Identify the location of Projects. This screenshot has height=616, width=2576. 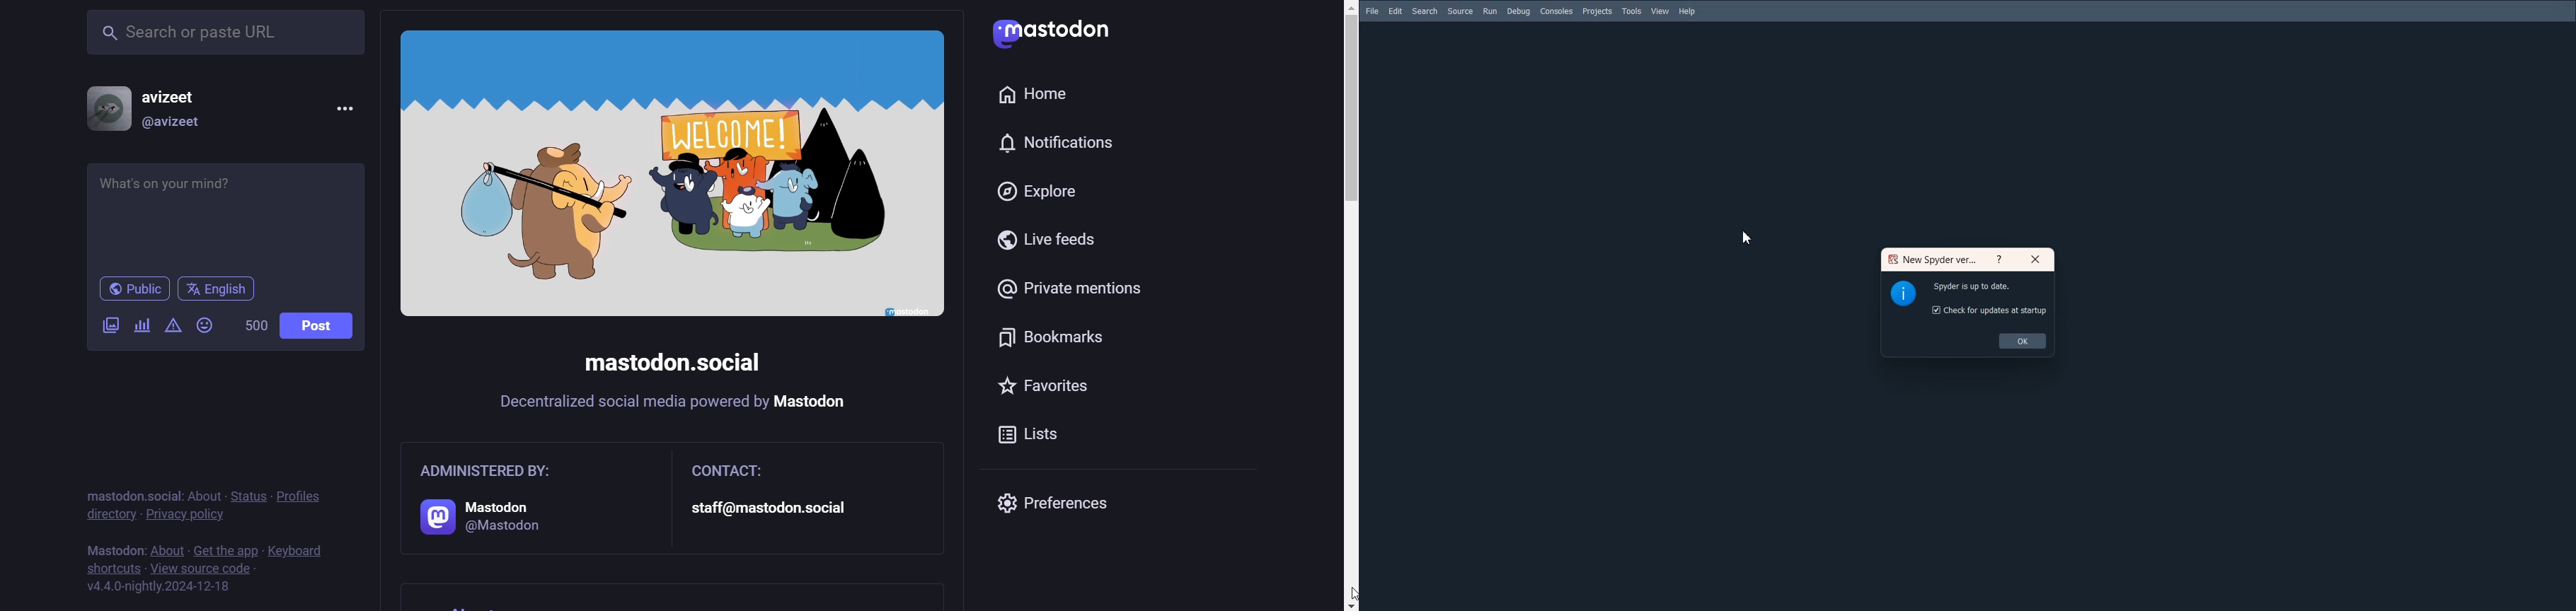
(1597, 11).